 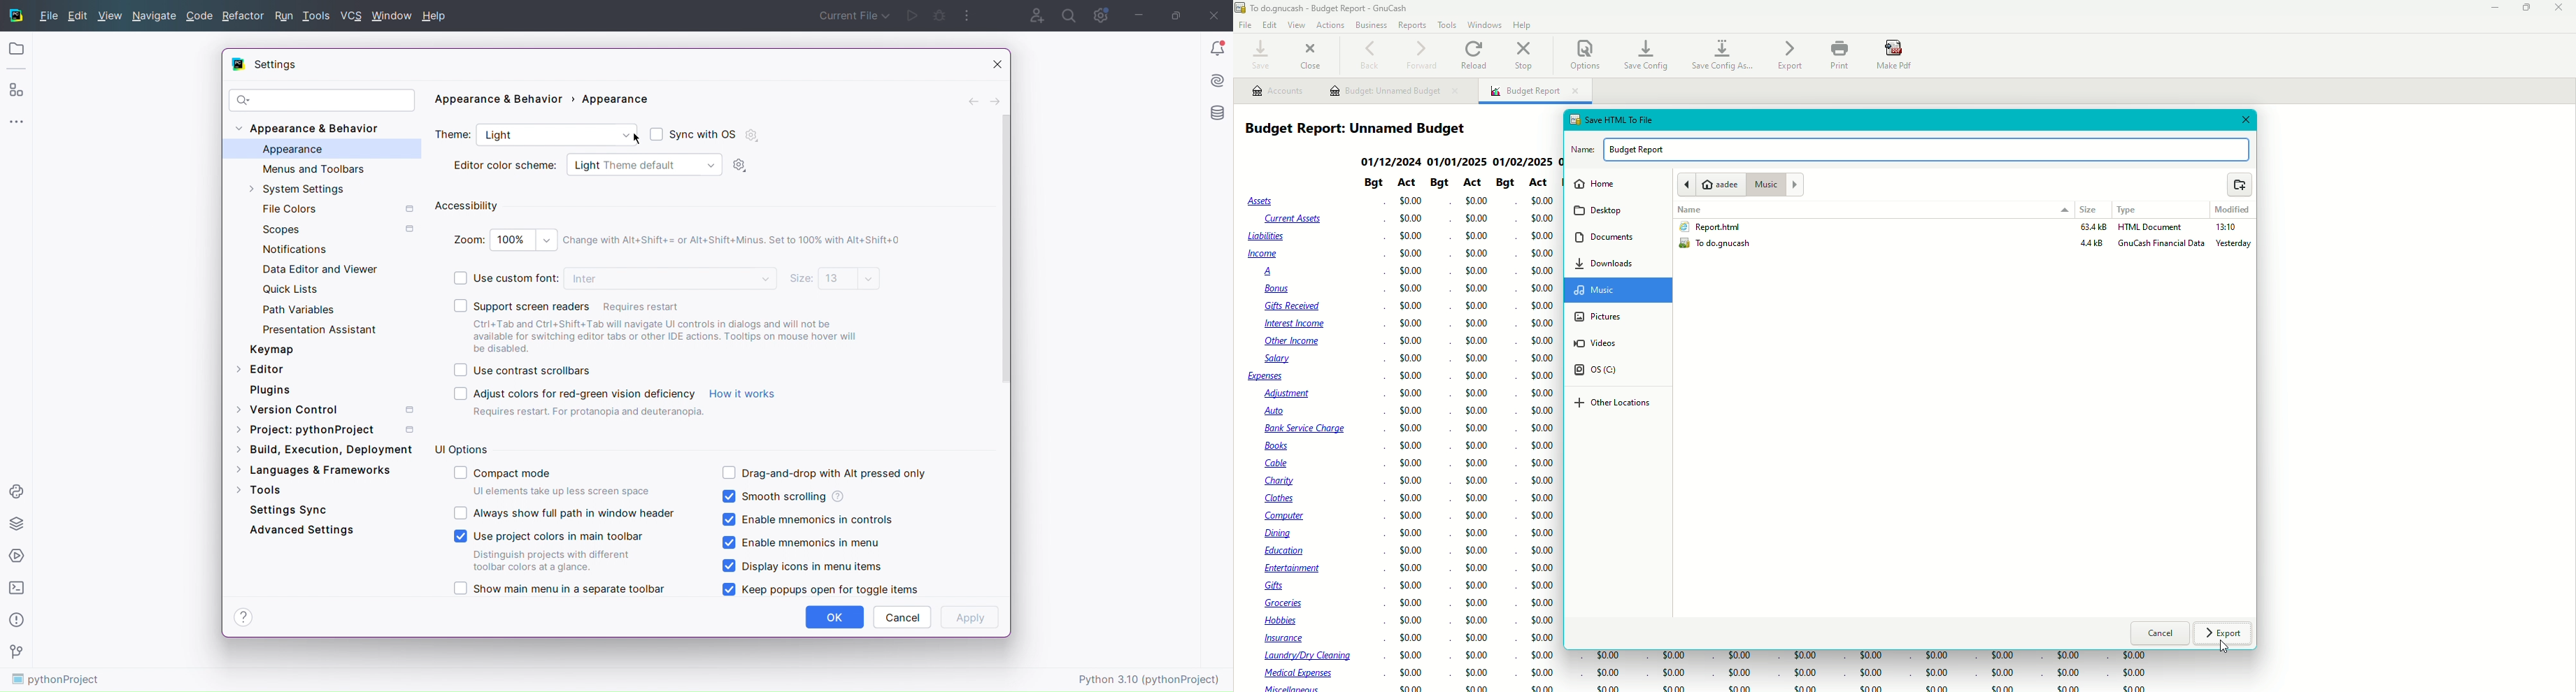 What do you see at coordinates (16, 120) in the screenshot?
I see `More` at bounding box center [16, 120].